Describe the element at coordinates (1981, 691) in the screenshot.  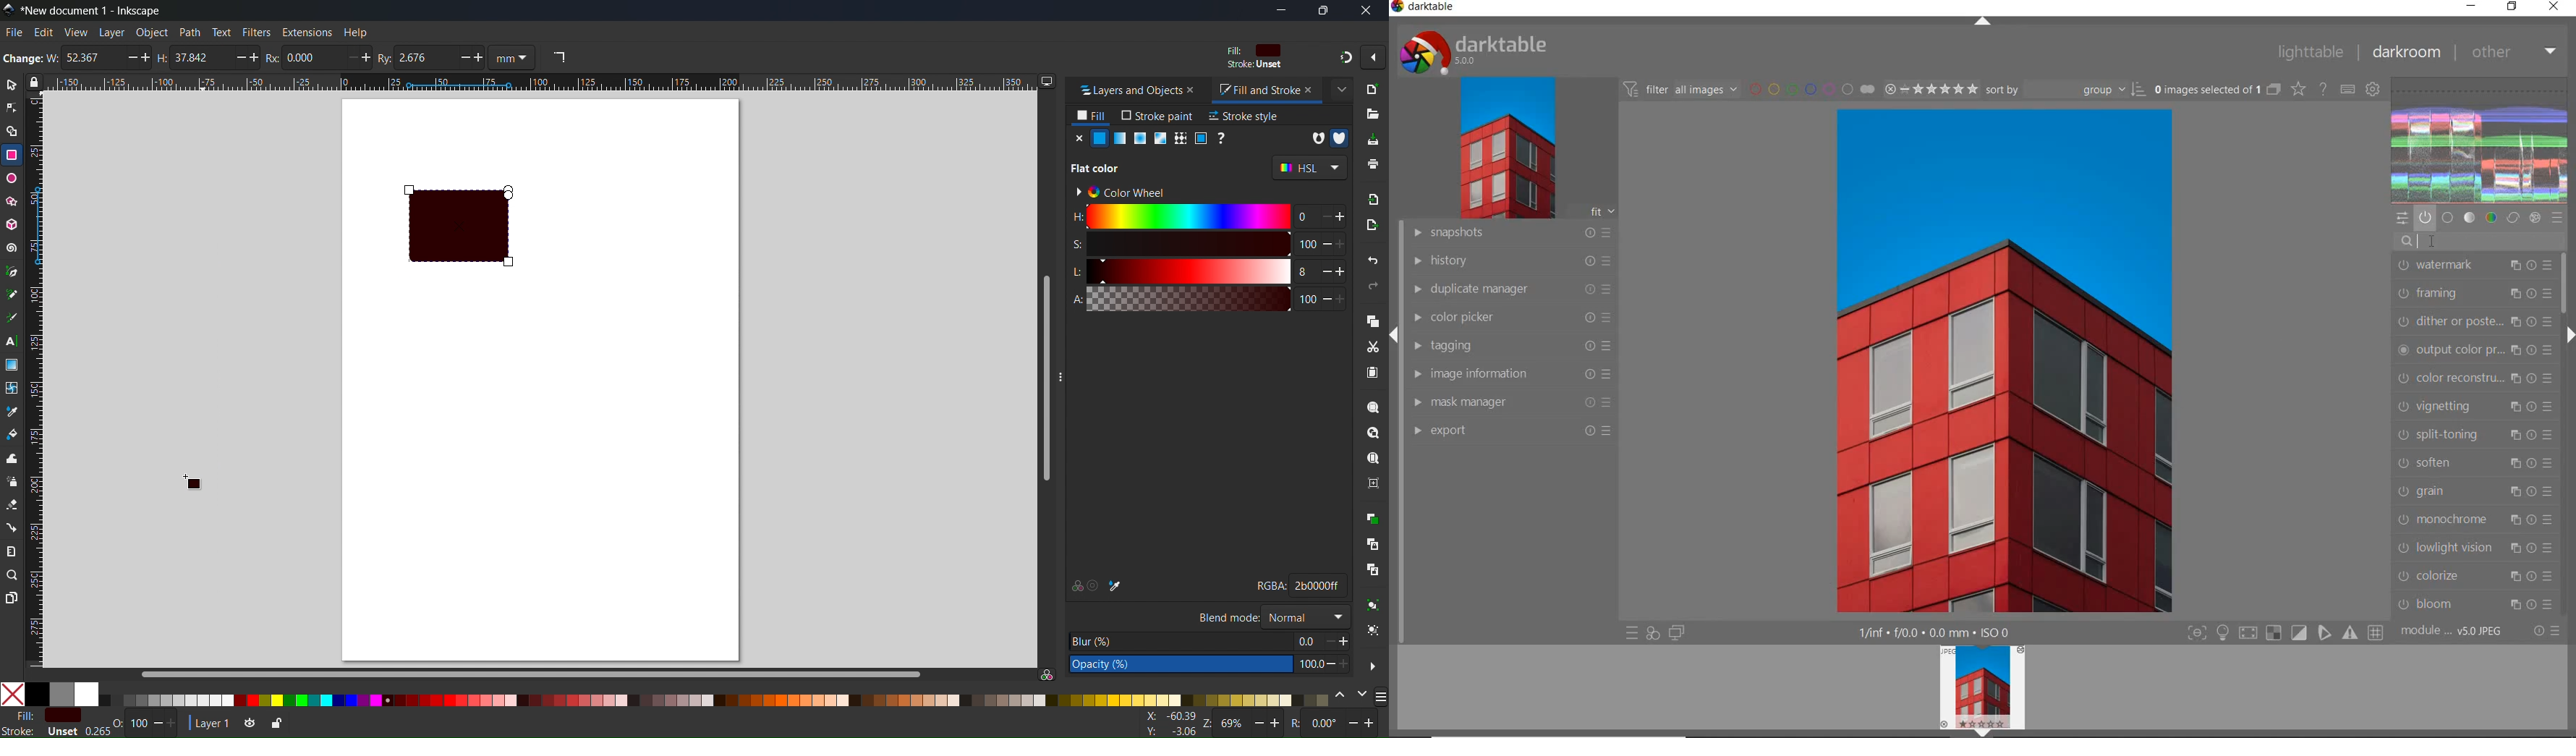
I see `image preview` at that location.